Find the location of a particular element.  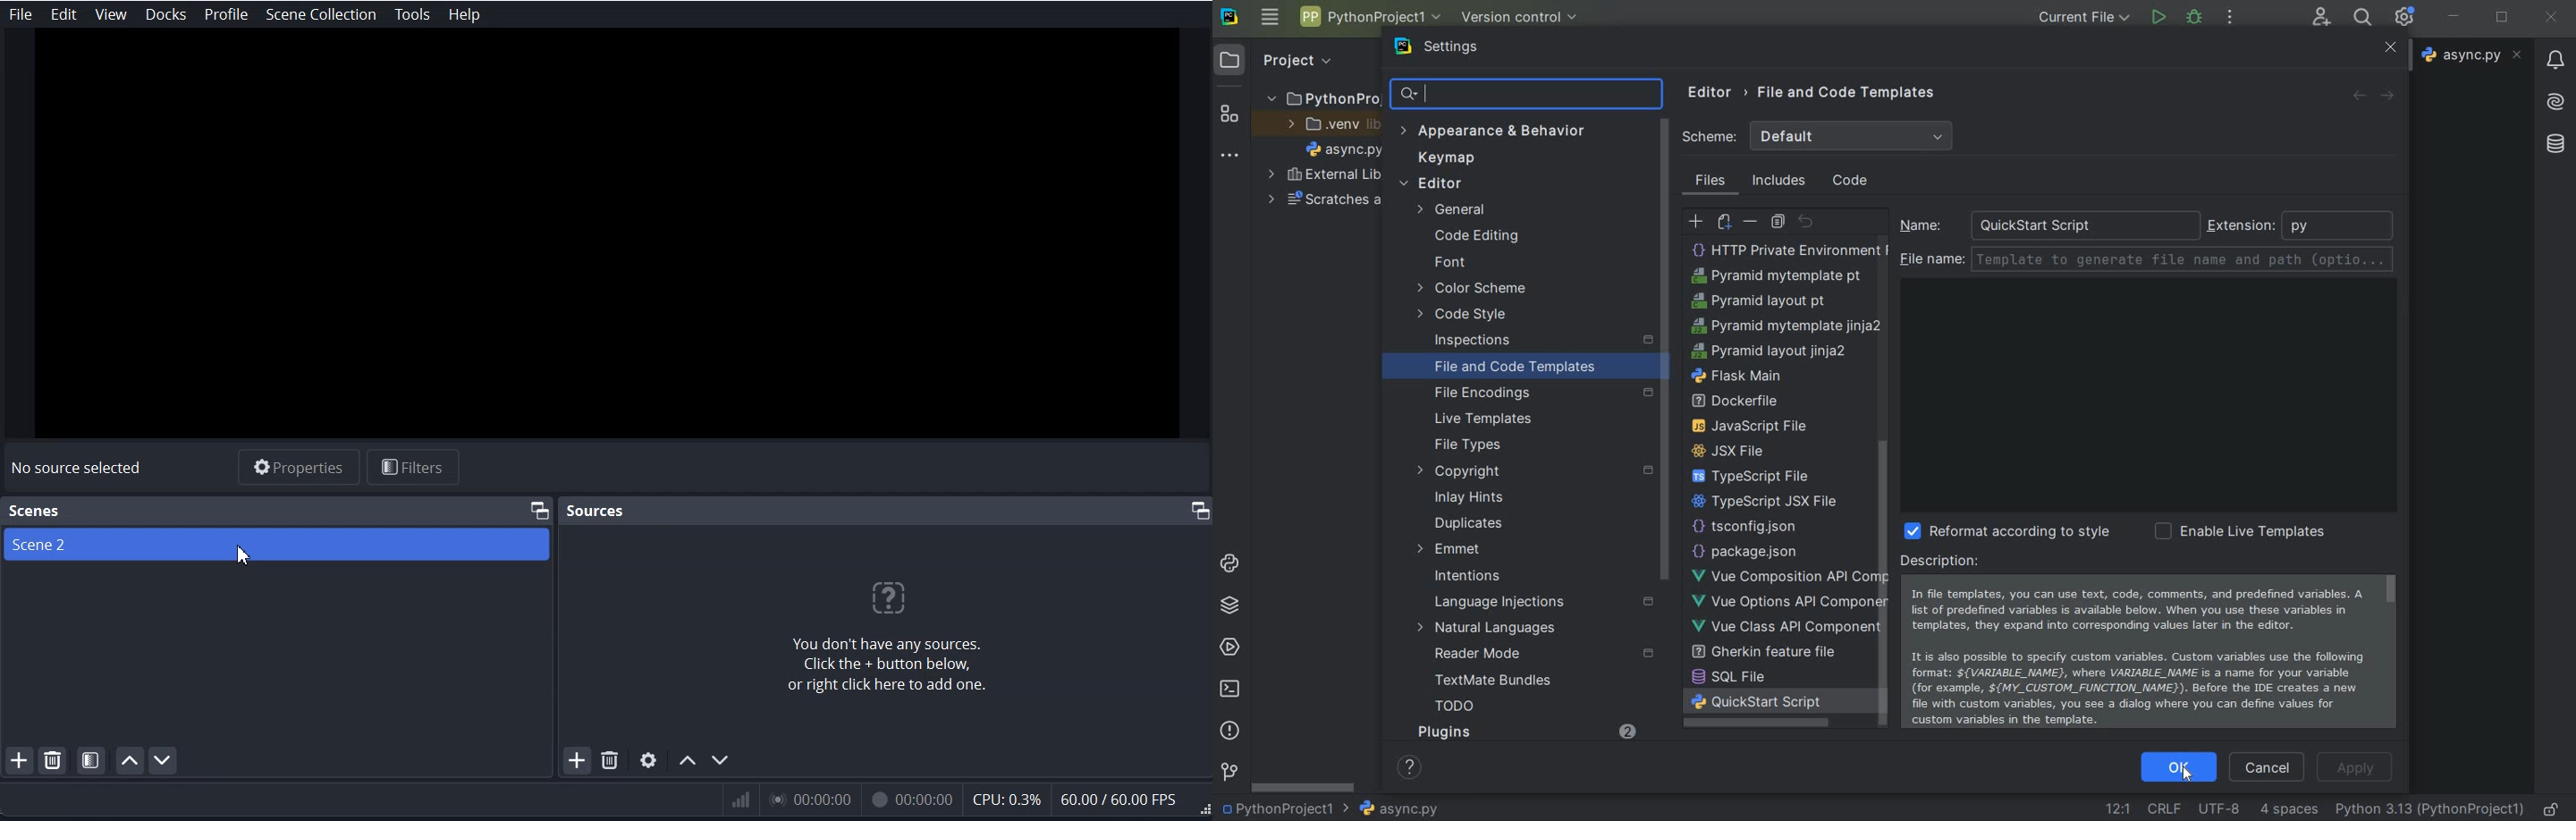

http public environment is located at coordinates (1788, 574).